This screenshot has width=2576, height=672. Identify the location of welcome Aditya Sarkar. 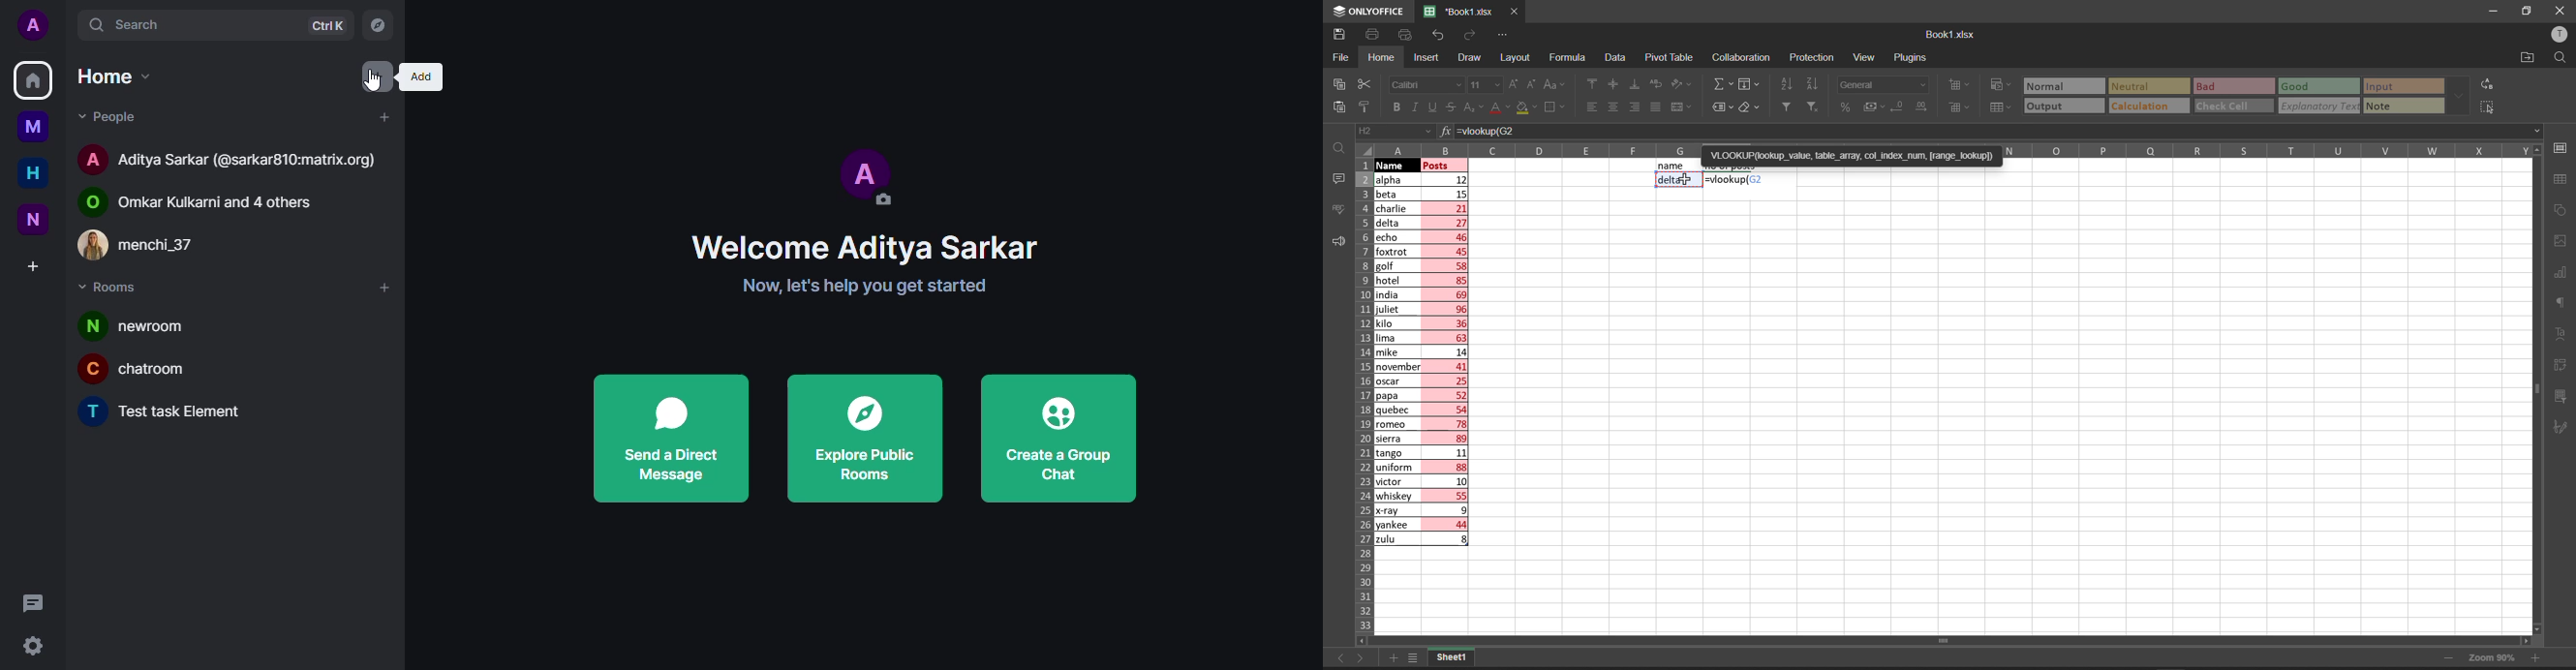
(865, 246).